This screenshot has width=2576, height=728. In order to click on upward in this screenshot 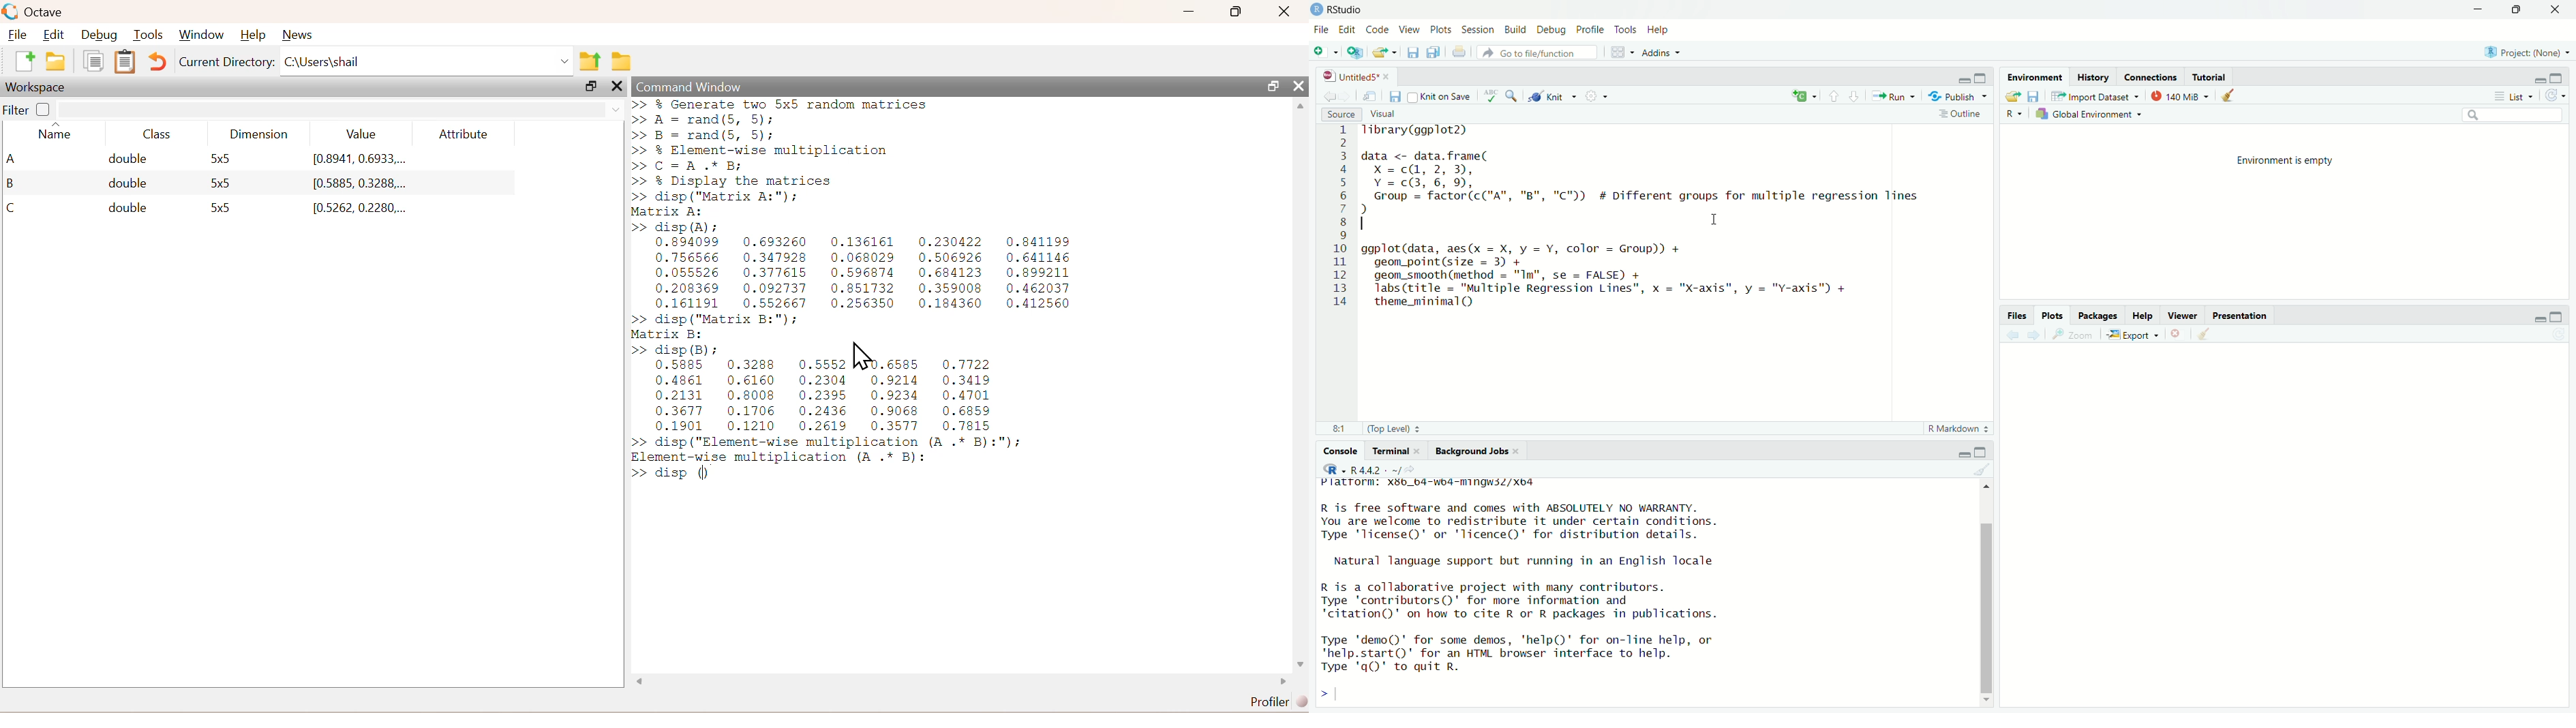, I will do `click(1832, 95)`.